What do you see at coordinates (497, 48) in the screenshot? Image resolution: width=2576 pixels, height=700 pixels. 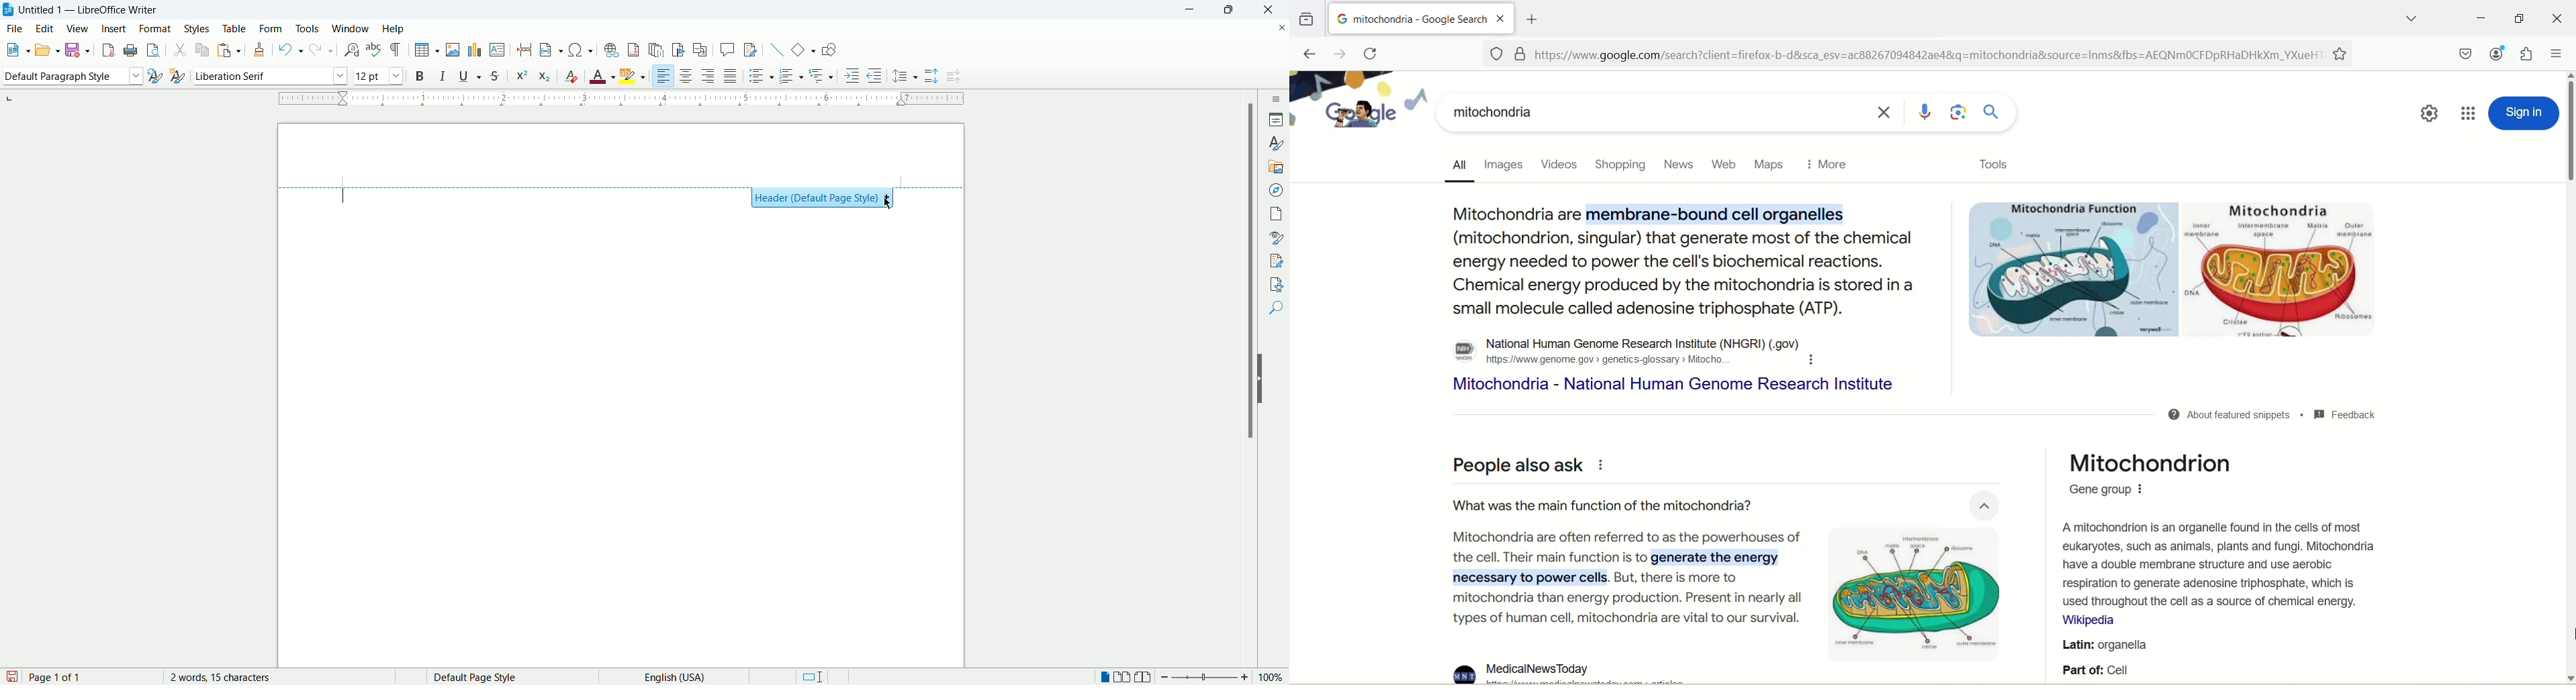 I see `insert textbox` at bounding box center [497, 48].